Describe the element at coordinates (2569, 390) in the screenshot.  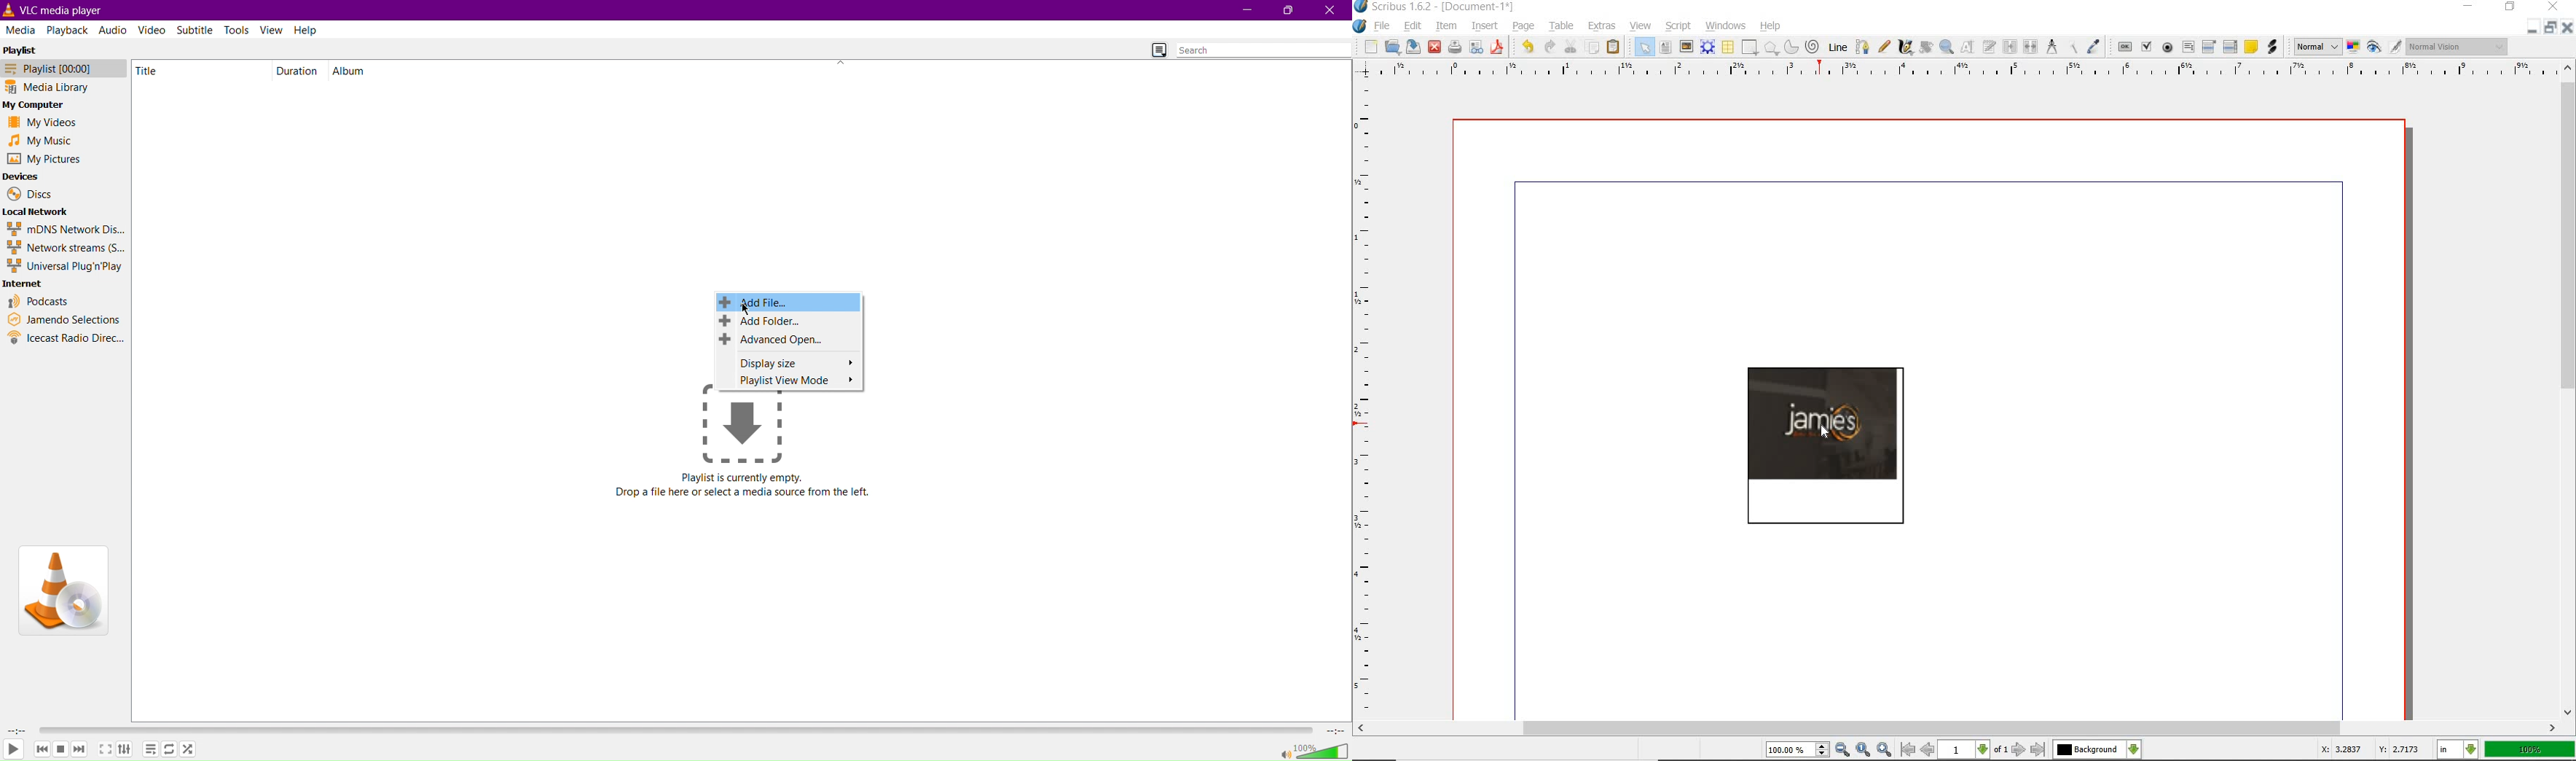
I see `scrollbar` at that location.